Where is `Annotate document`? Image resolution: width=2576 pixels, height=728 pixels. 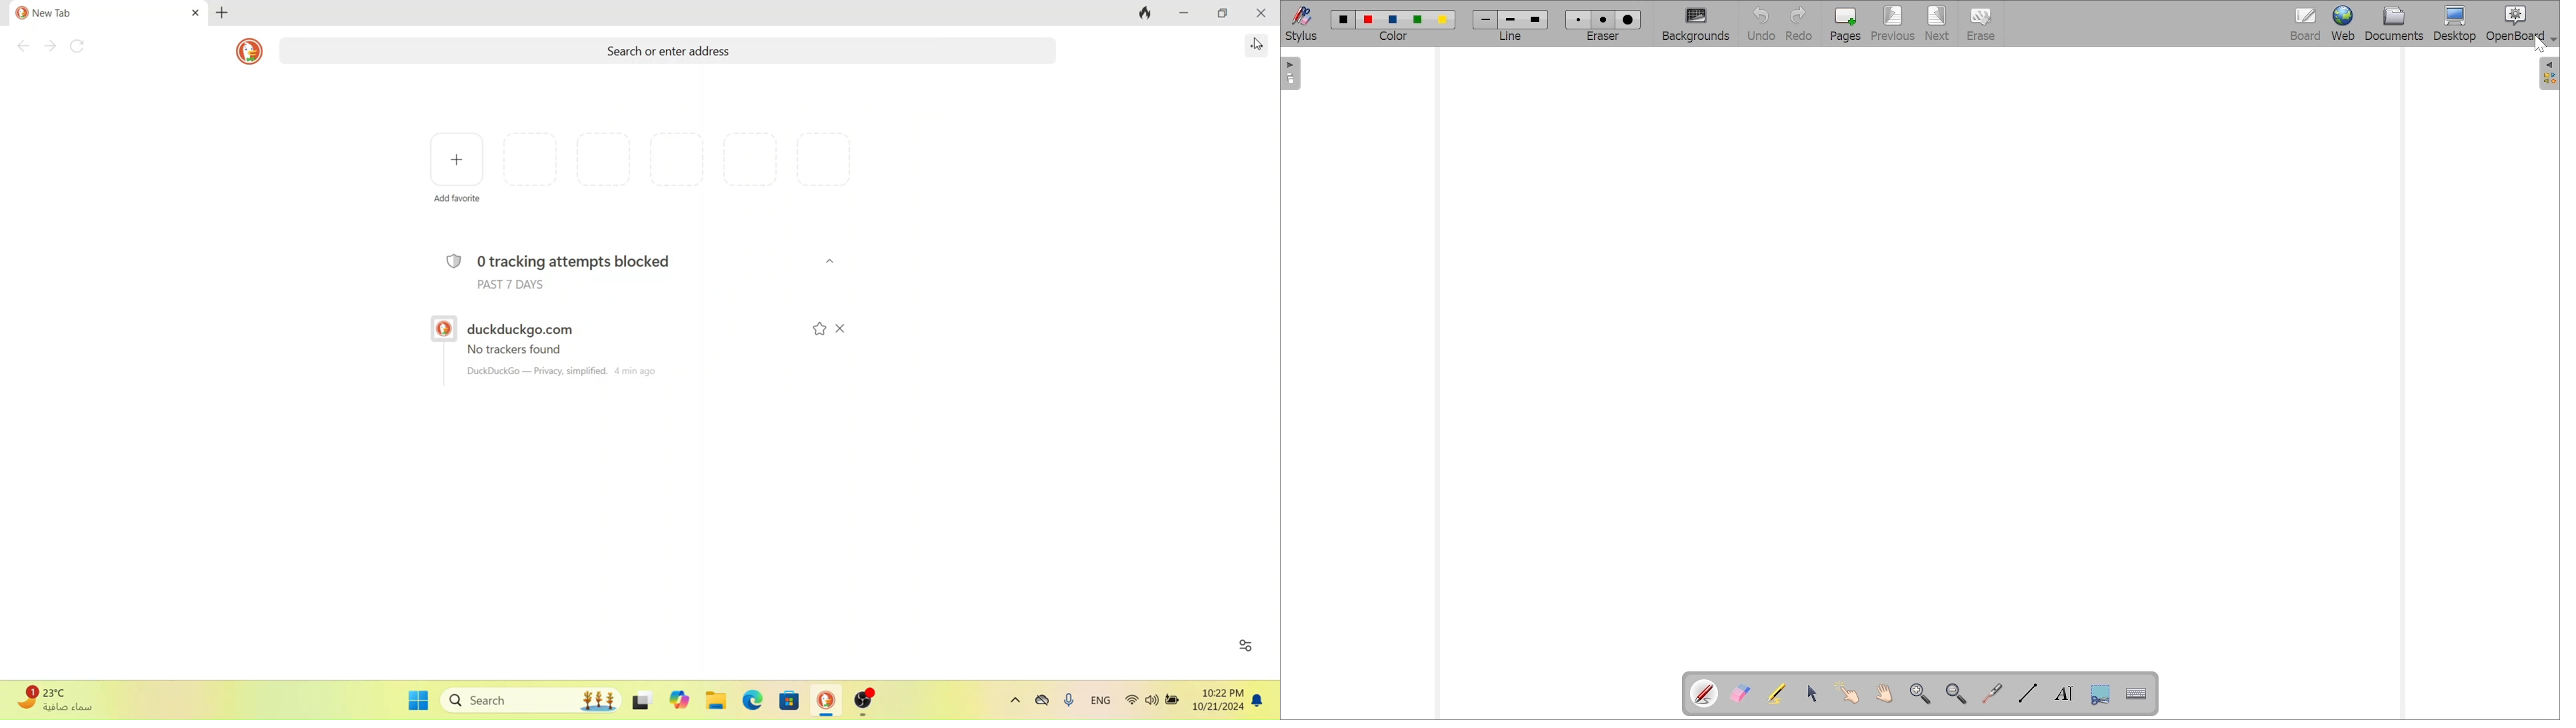
Annotate document is located at coordinates (1703, 694).